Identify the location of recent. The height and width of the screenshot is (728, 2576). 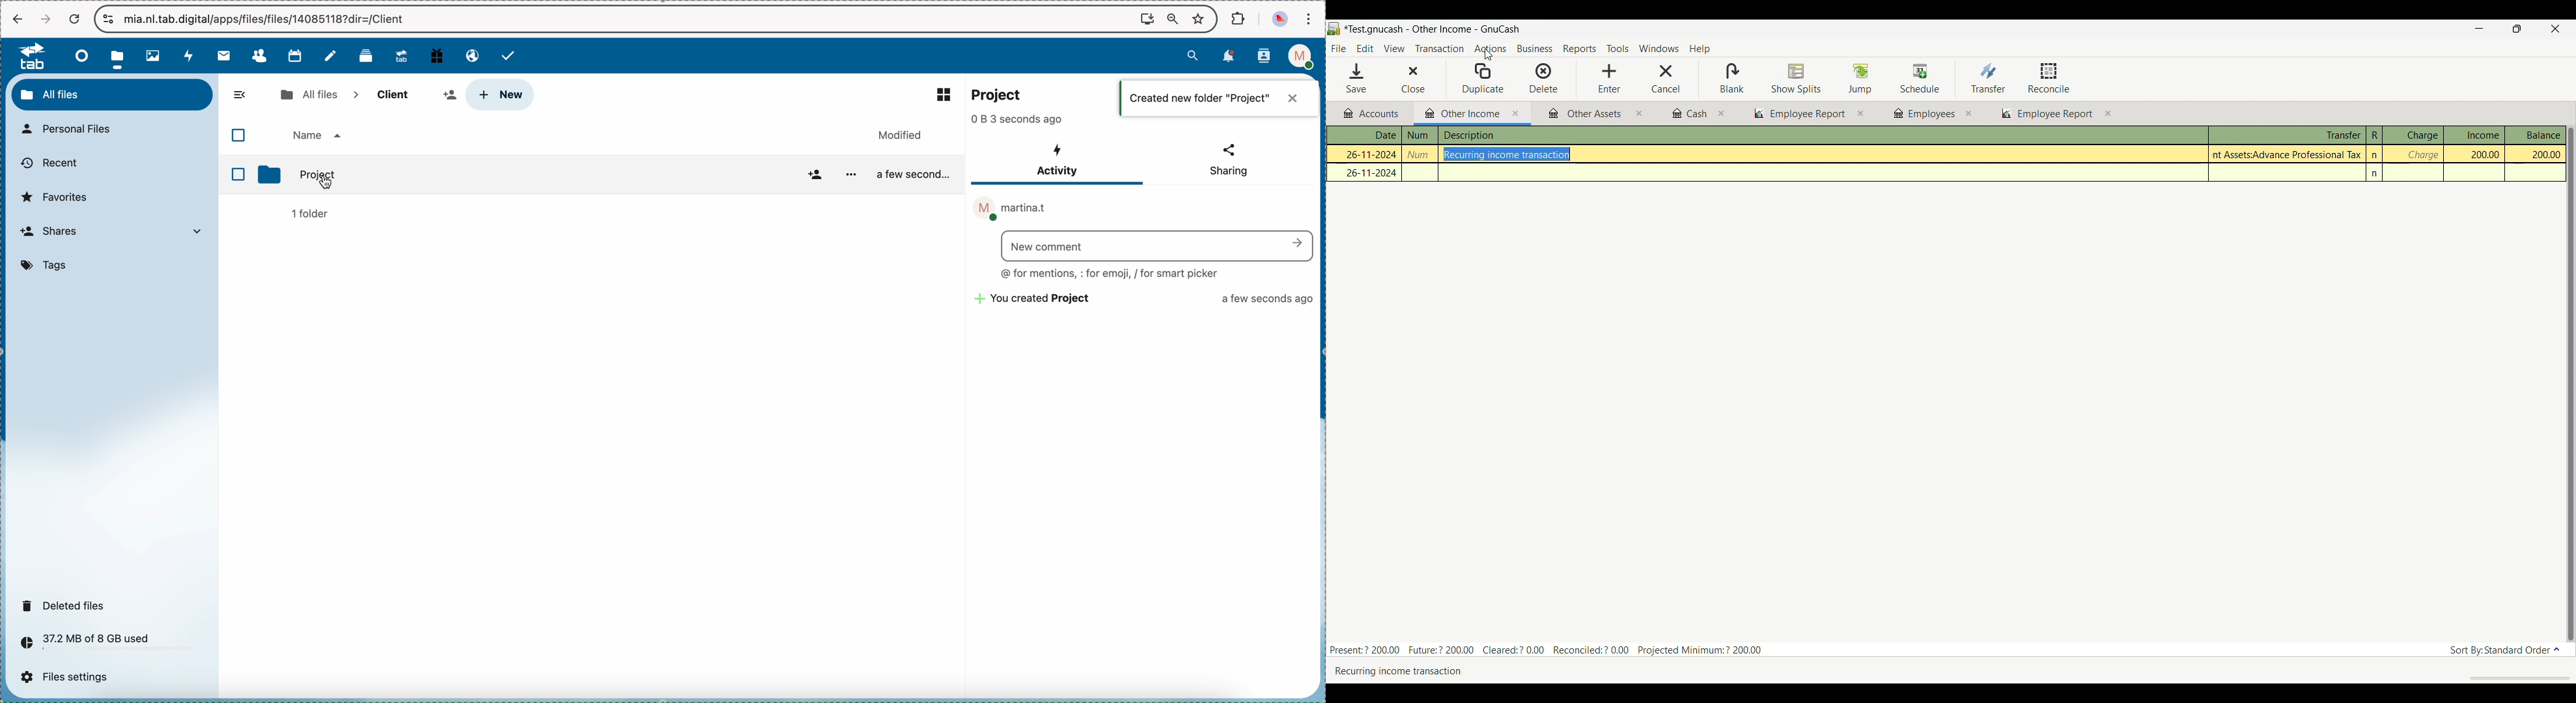
(49, 164).